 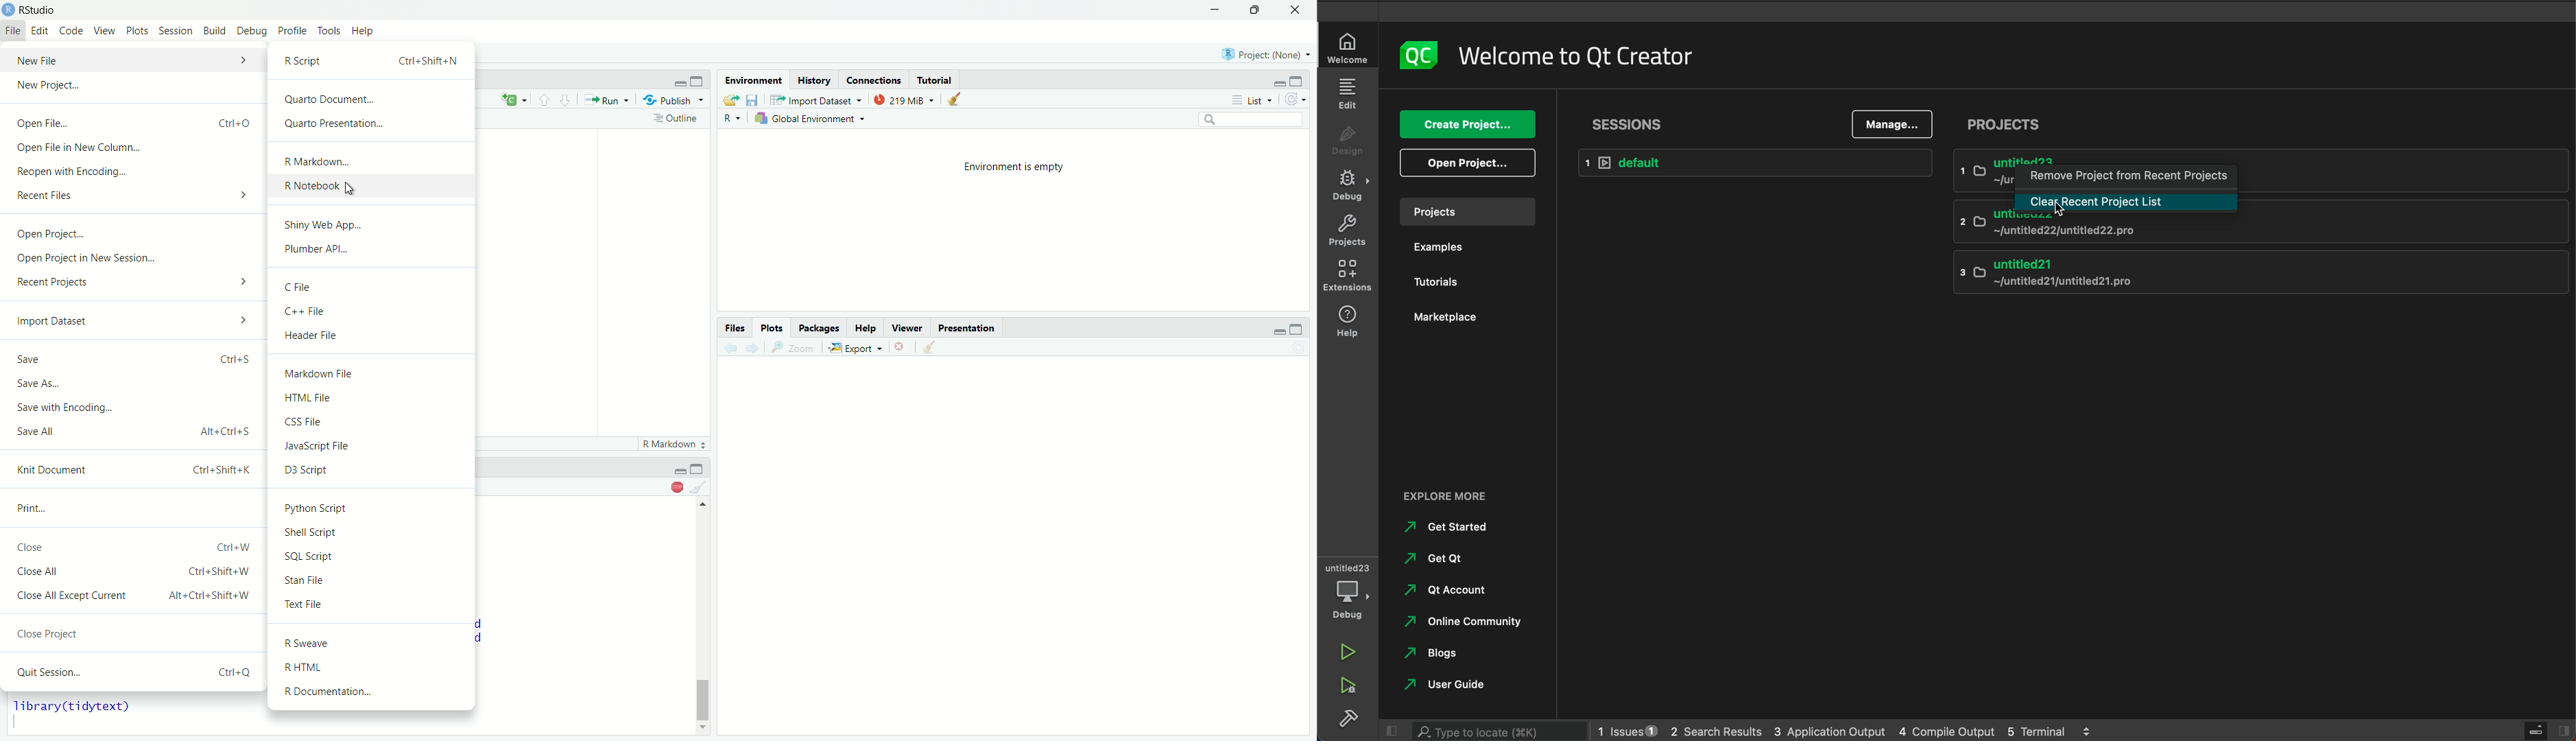 What do you see at coordinates (857, 349) in the screenshot?
I see `Export as` at bounding box center [857, 349].